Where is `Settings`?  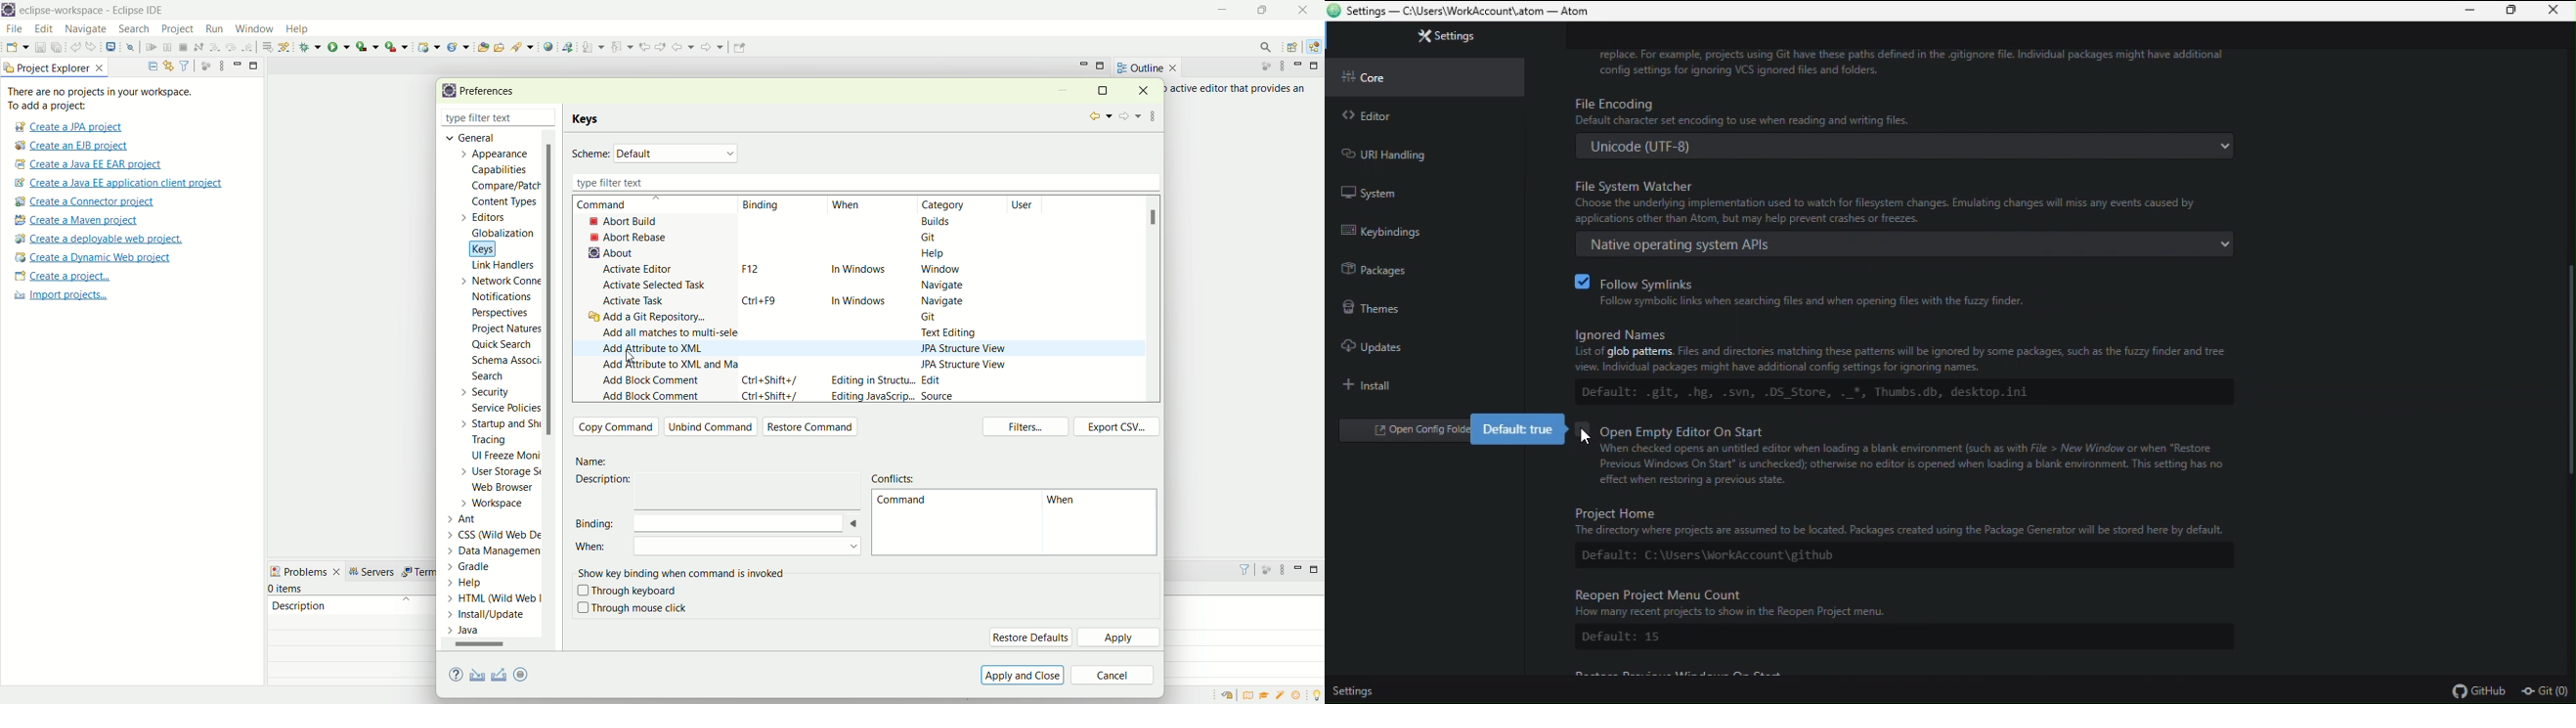 Settings is located at coordinates (1357, 688).